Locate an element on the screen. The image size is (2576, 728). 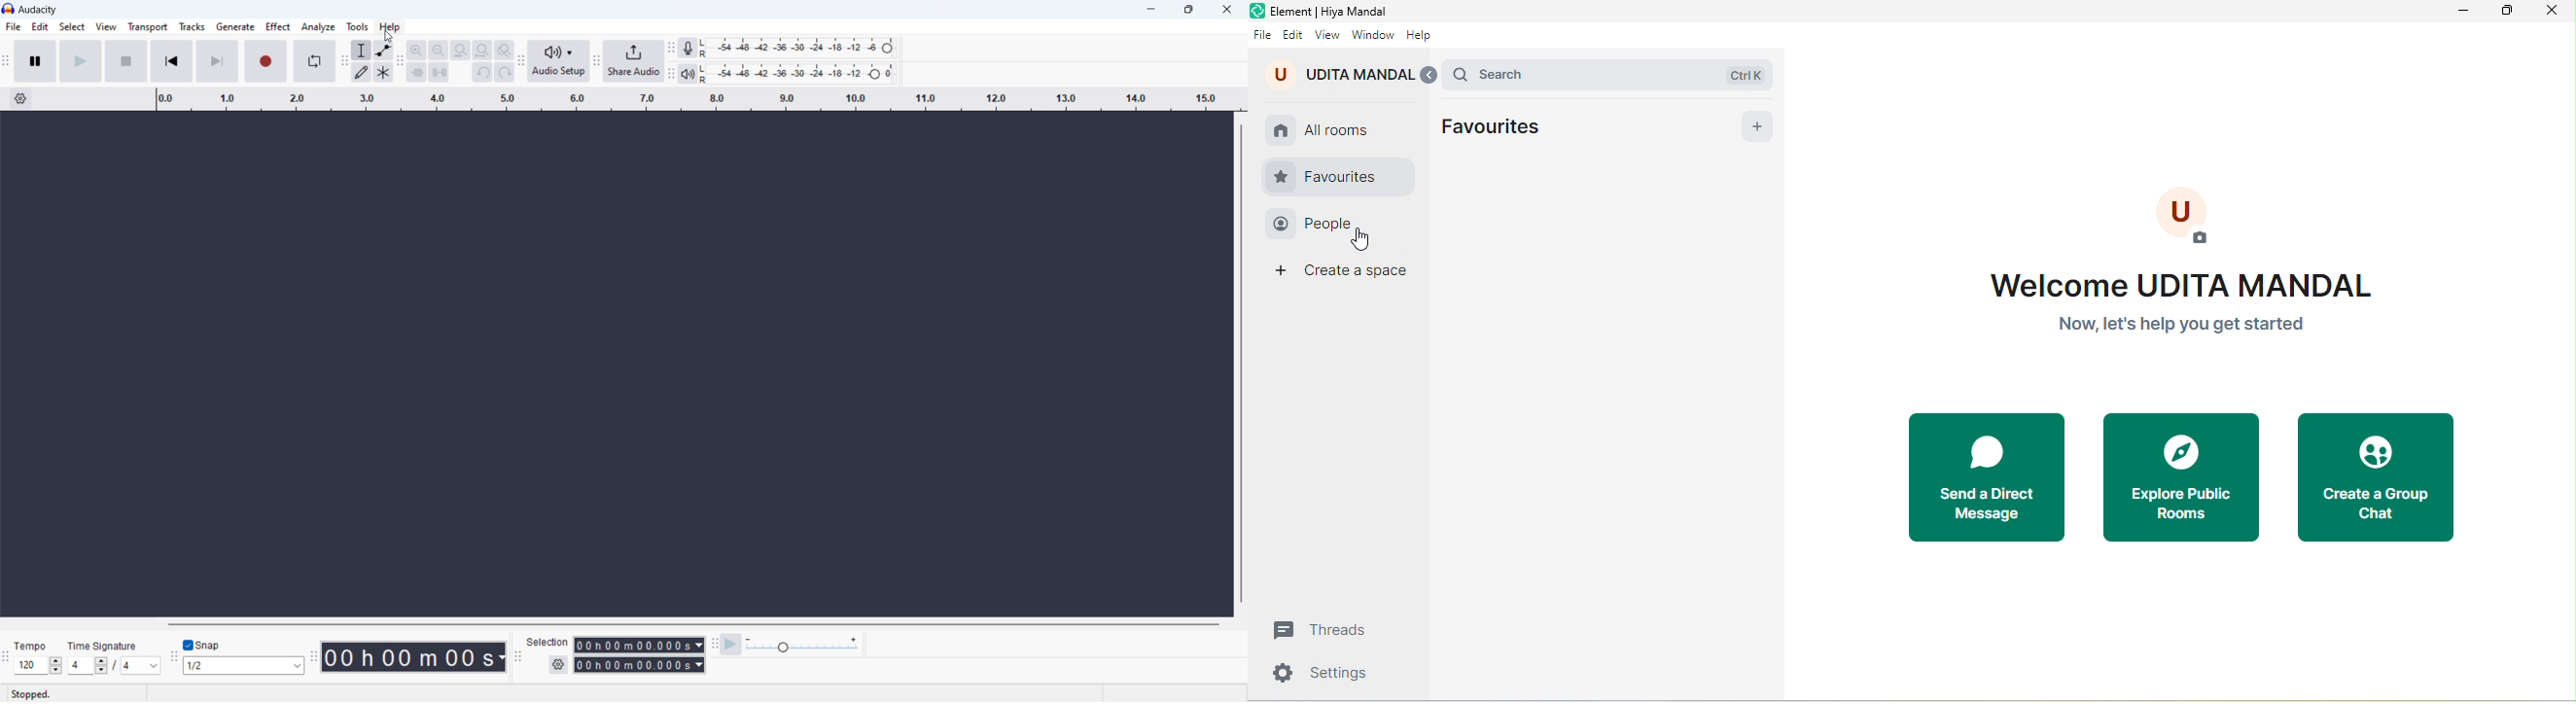
home is located at coordinates (1282, 131).